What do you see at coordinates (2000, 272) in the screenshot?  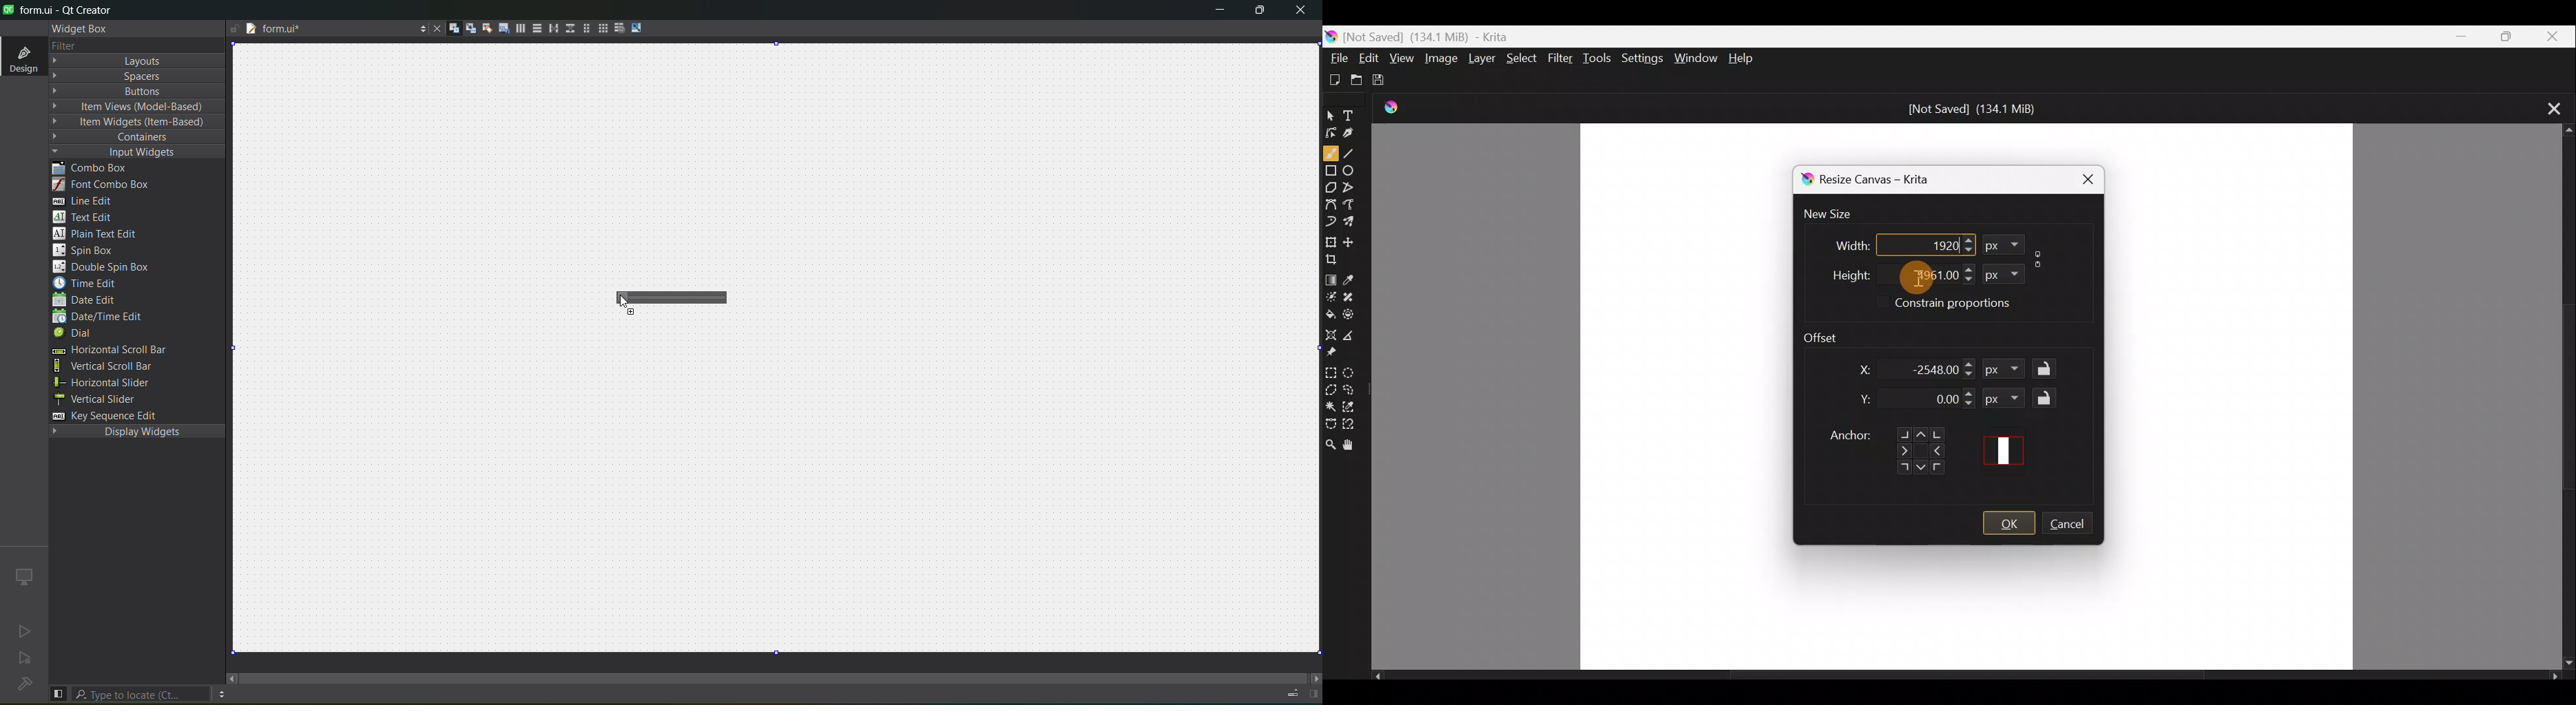 I see `Format` at bounding box center [2000, 272].